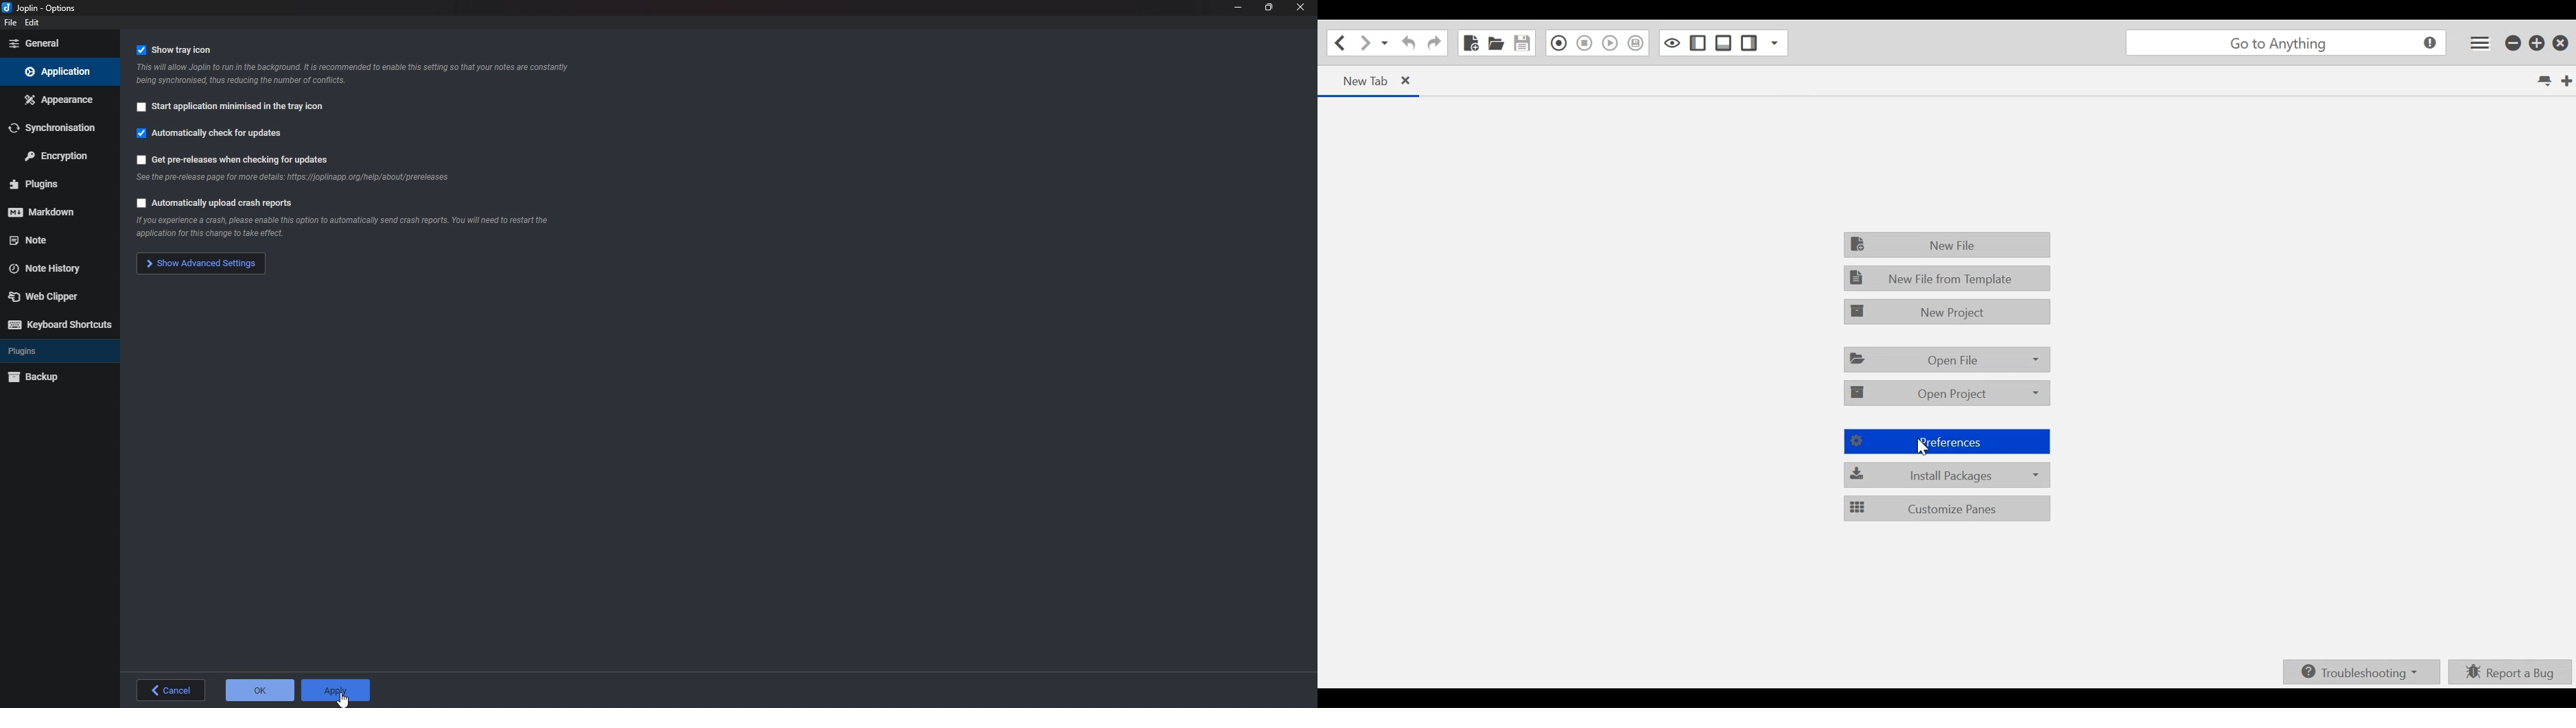 Image resolution: width=2576 pixels, height=728 pixels. I want to click on file, so click(9, 23).